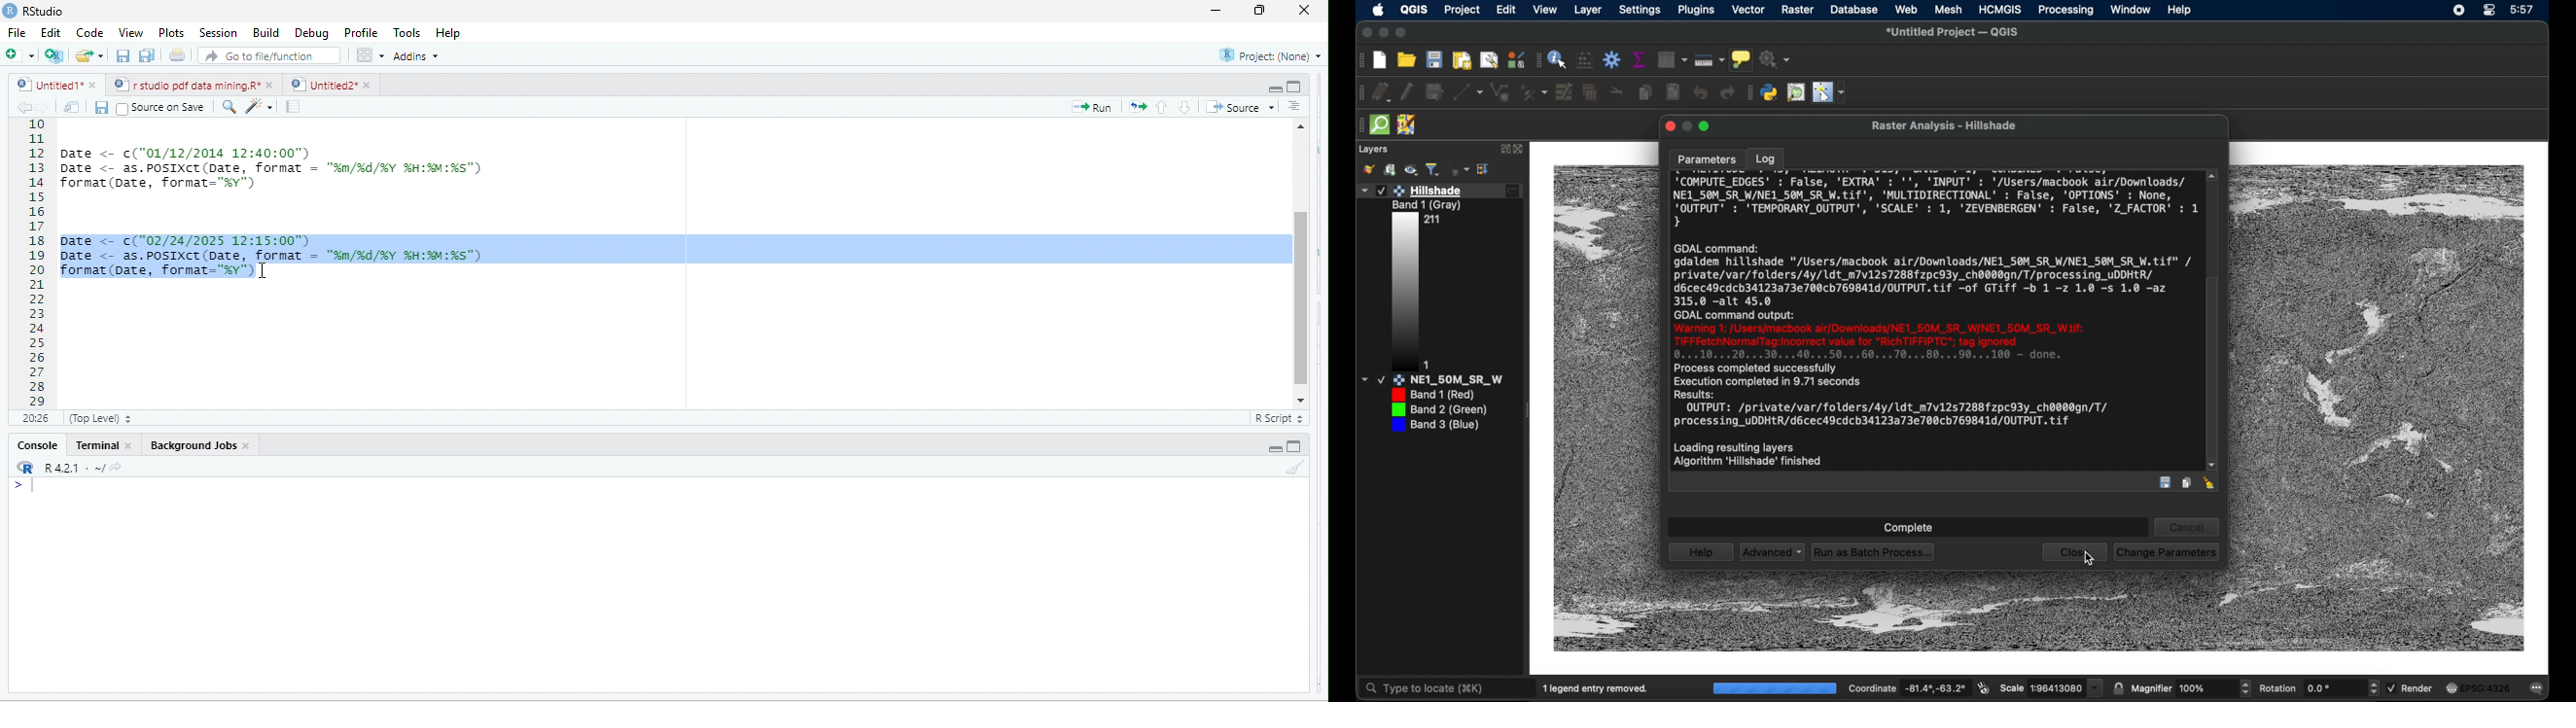 Image resolution: width=2576 pixels, height=728 pixels. I want to click on styling panel, so click(1368, 170).